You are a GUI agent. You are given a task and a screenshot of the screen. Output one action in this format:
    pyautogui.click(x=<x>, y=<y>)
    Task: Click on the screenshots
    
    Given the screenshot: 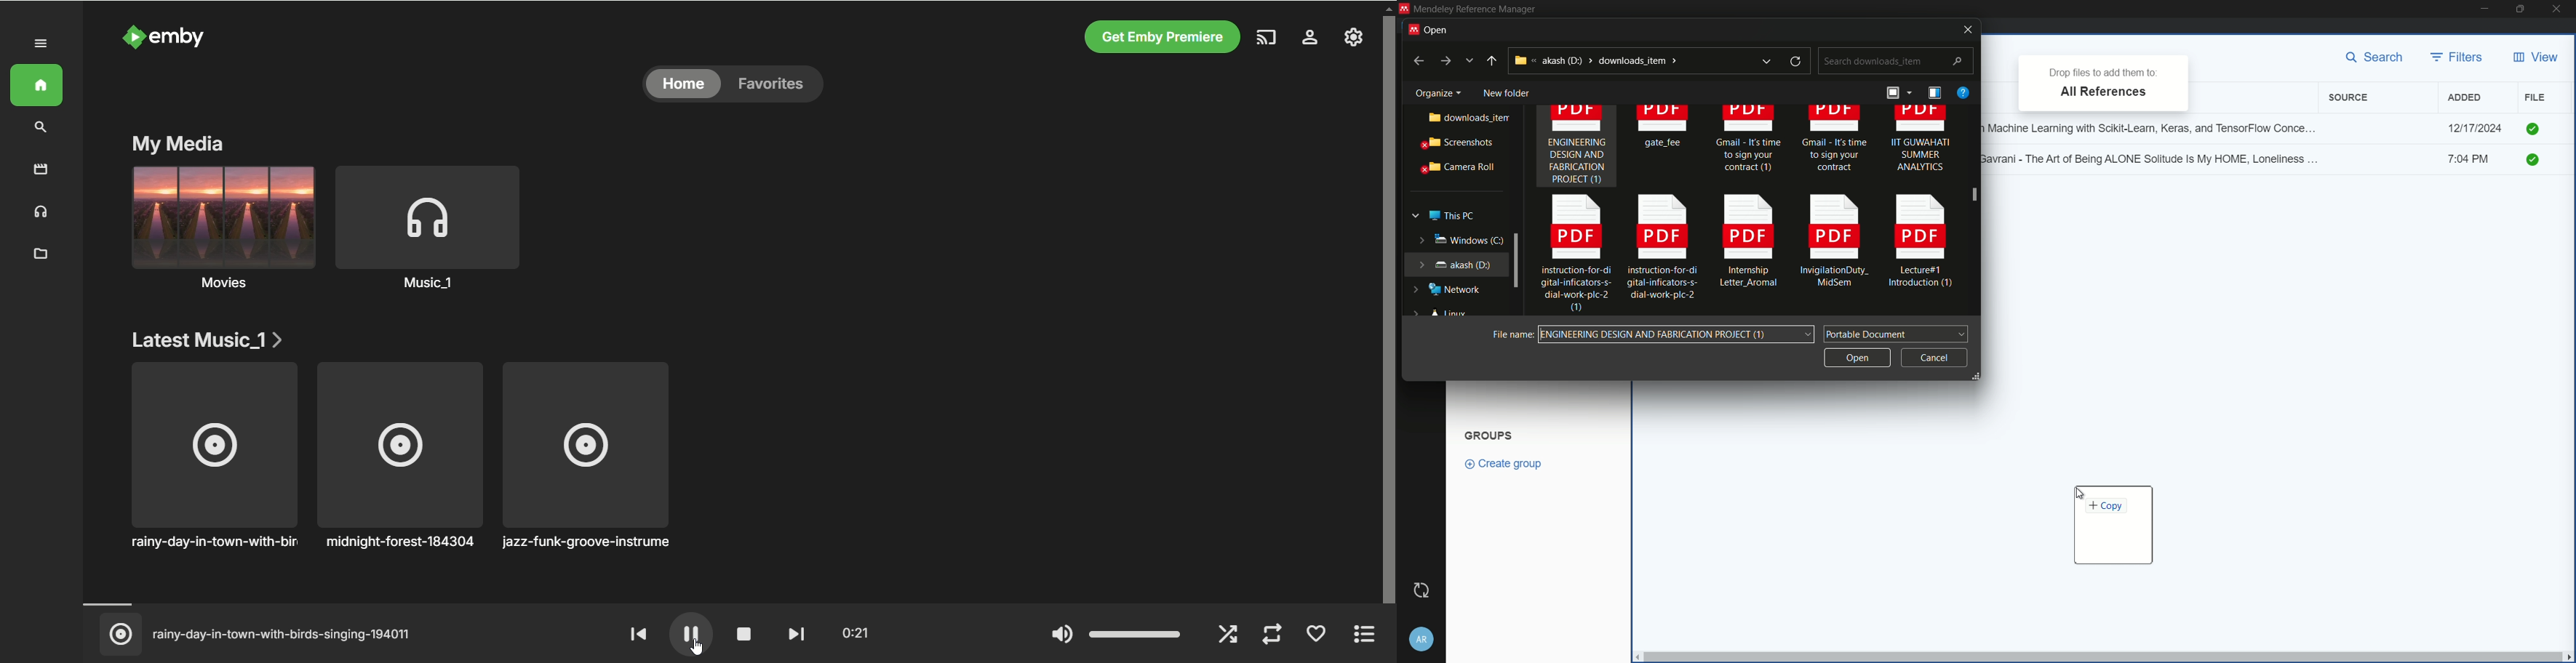 What is the action you would take?
    pyautogui.click(x=1458, y=144)
    